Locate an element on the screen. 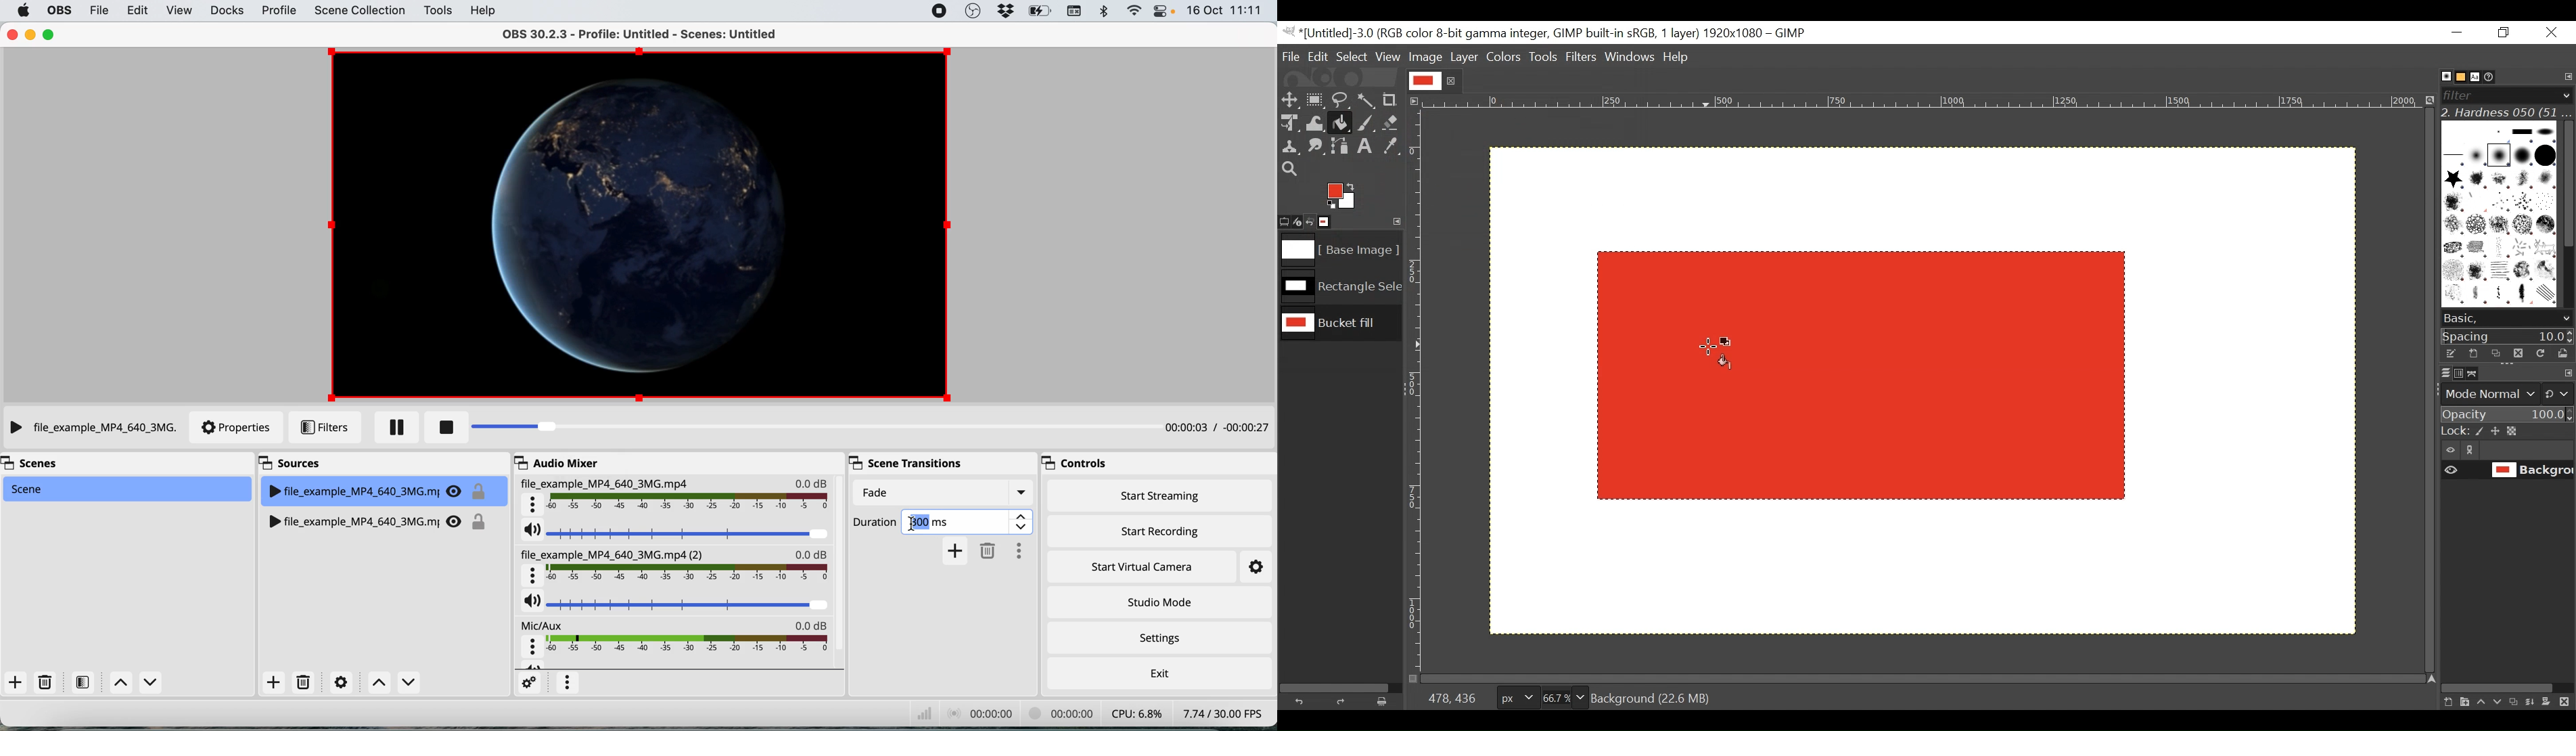 The image size is (2576, 756). close is located at coordinates (12, 33).